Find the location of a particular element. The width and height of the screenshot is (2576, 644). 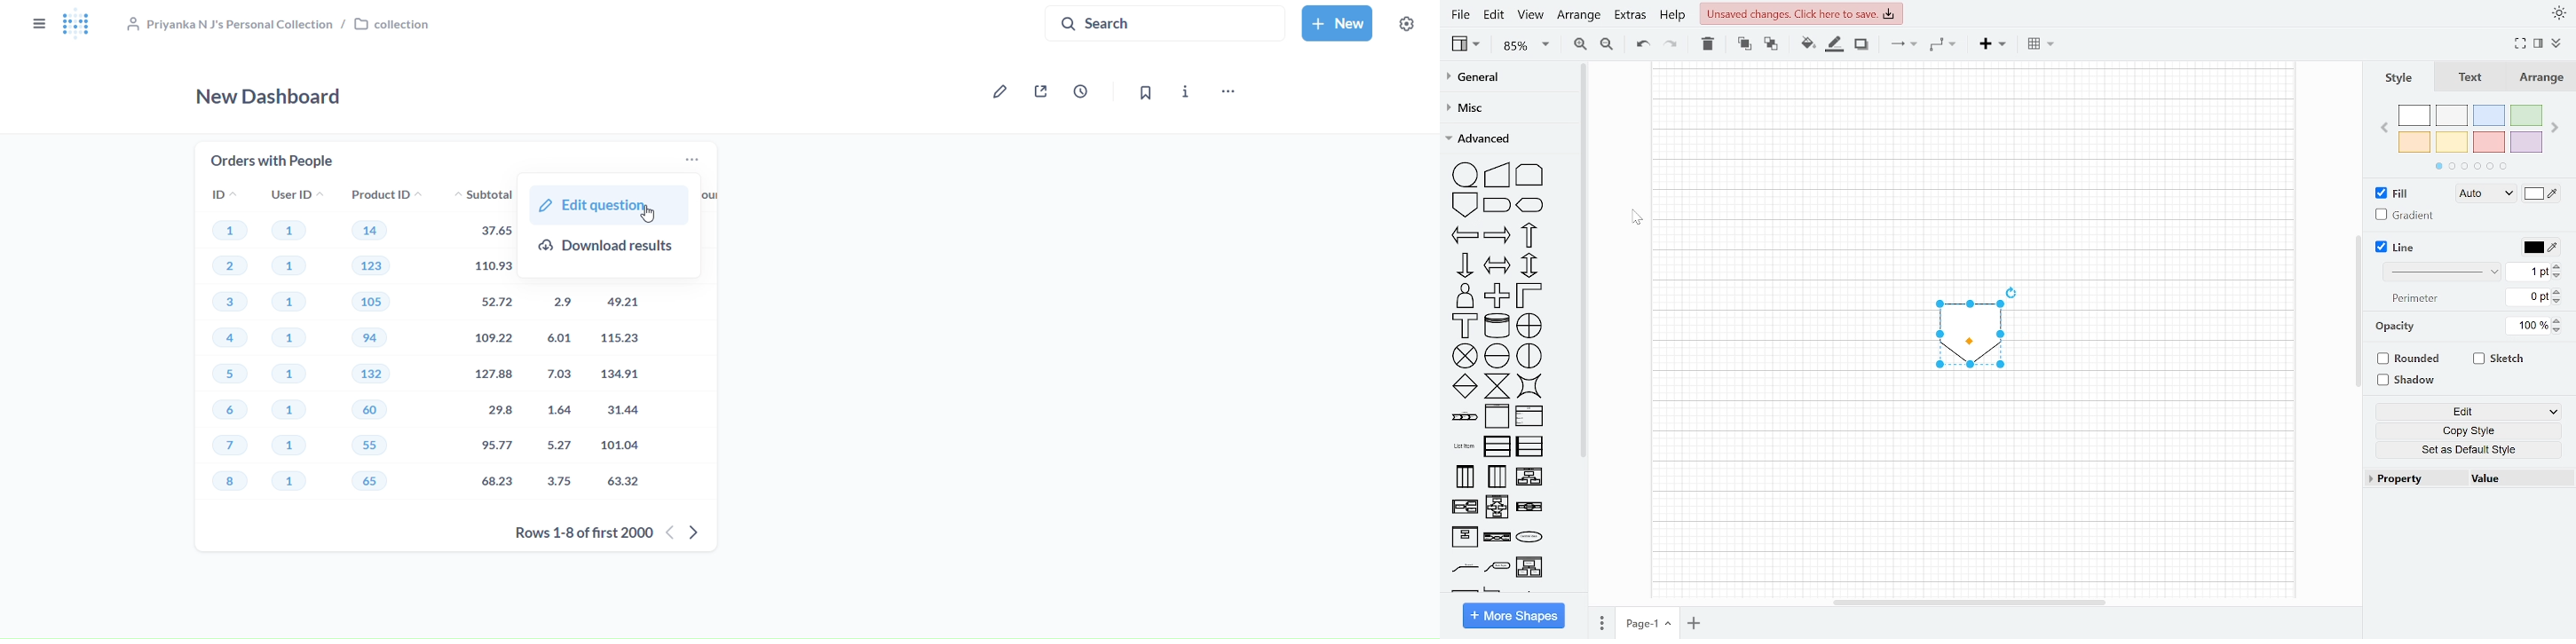

Fill is located at coordinates (2391, 193).